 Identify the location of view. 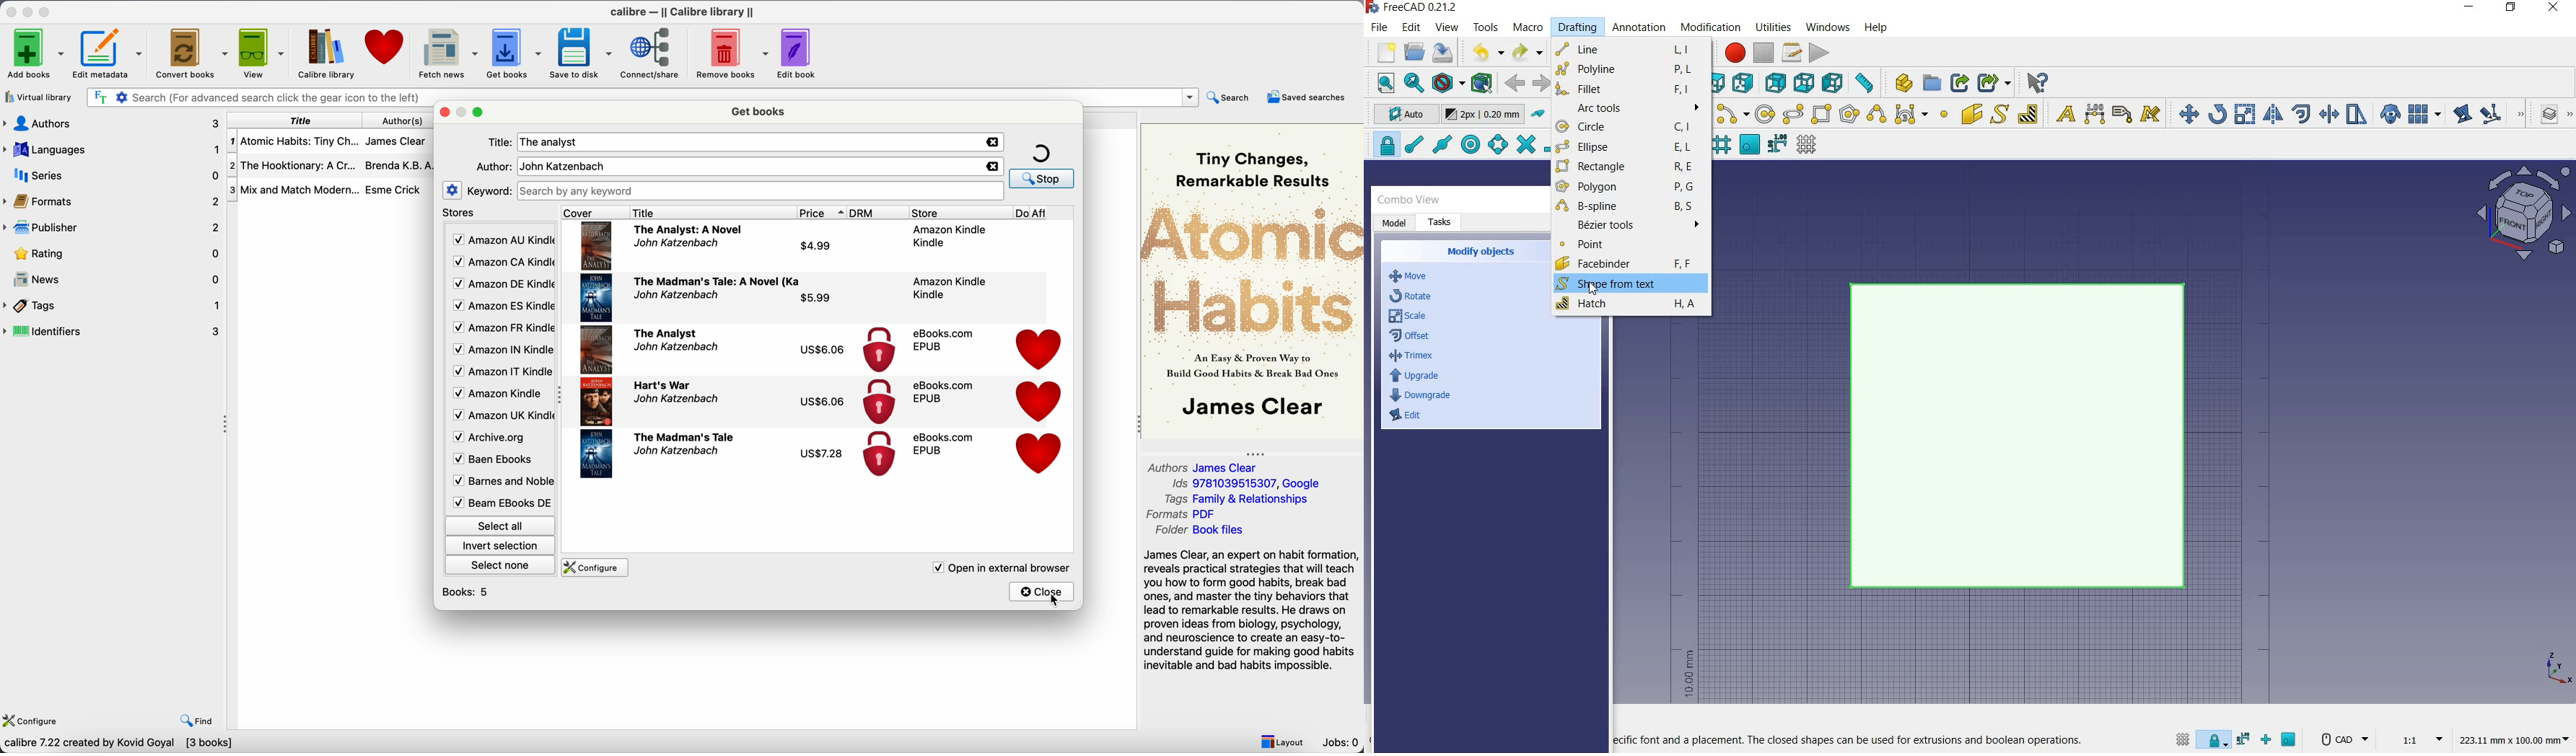
(261, 53).